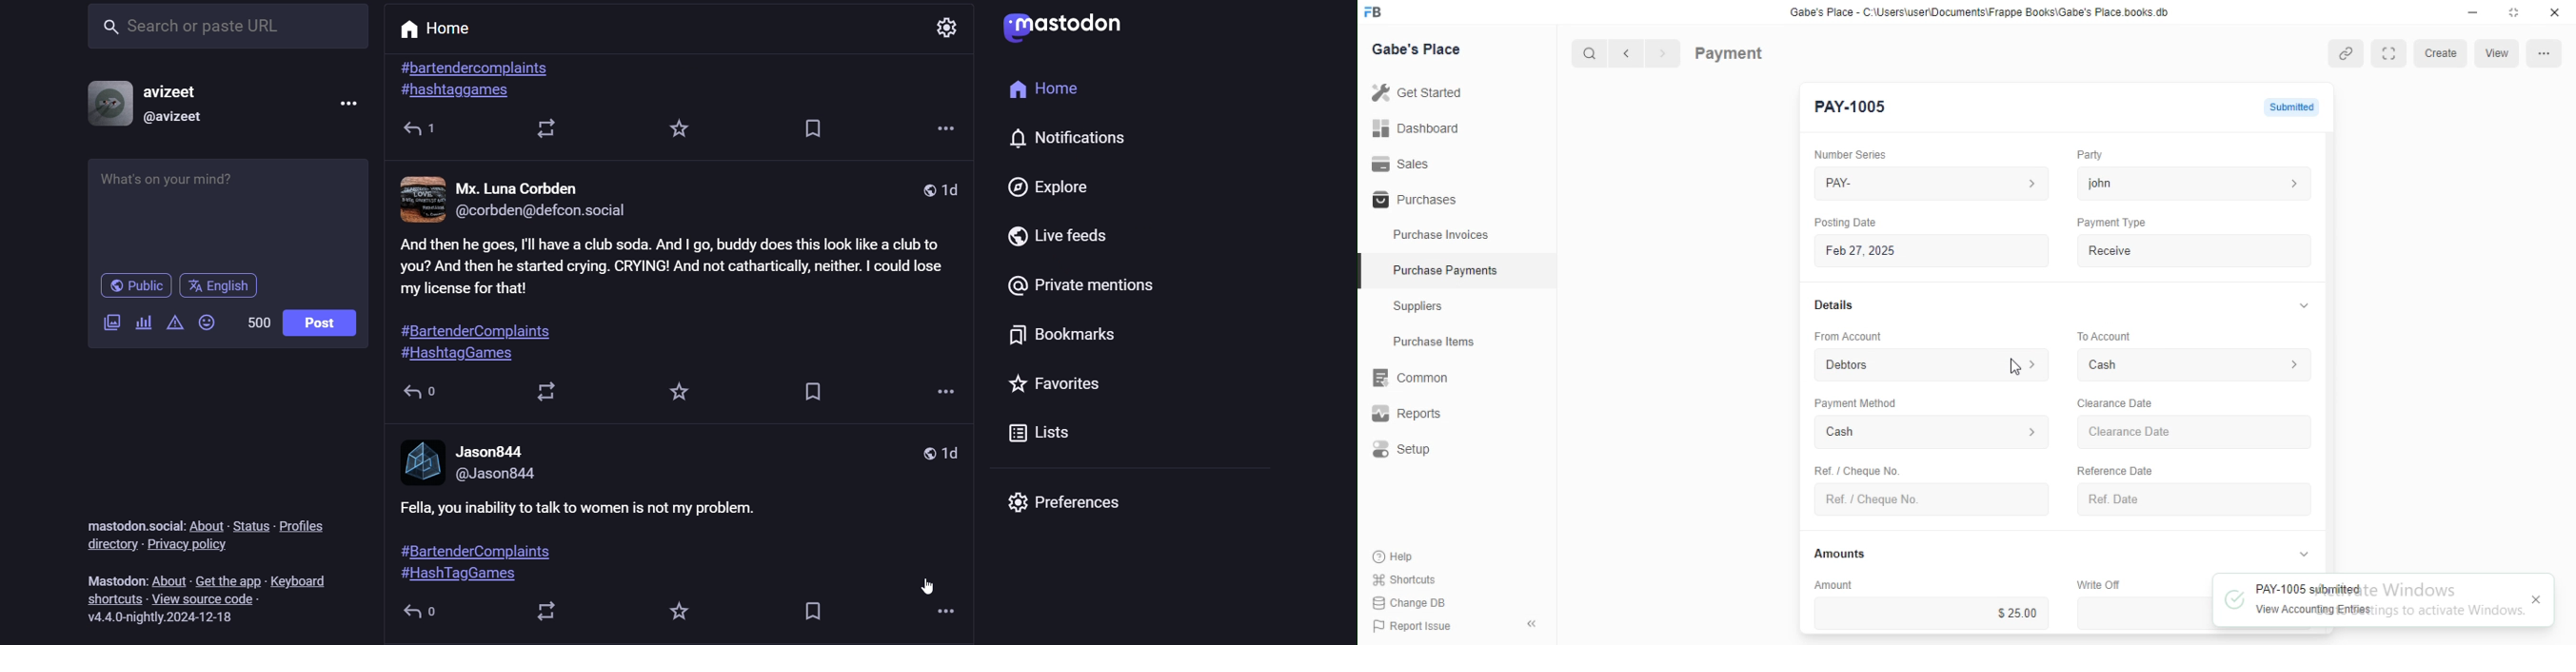 The height and width of the screenshot is (672, 2576). I want to click on Clearance Date, so click(2113, 403).